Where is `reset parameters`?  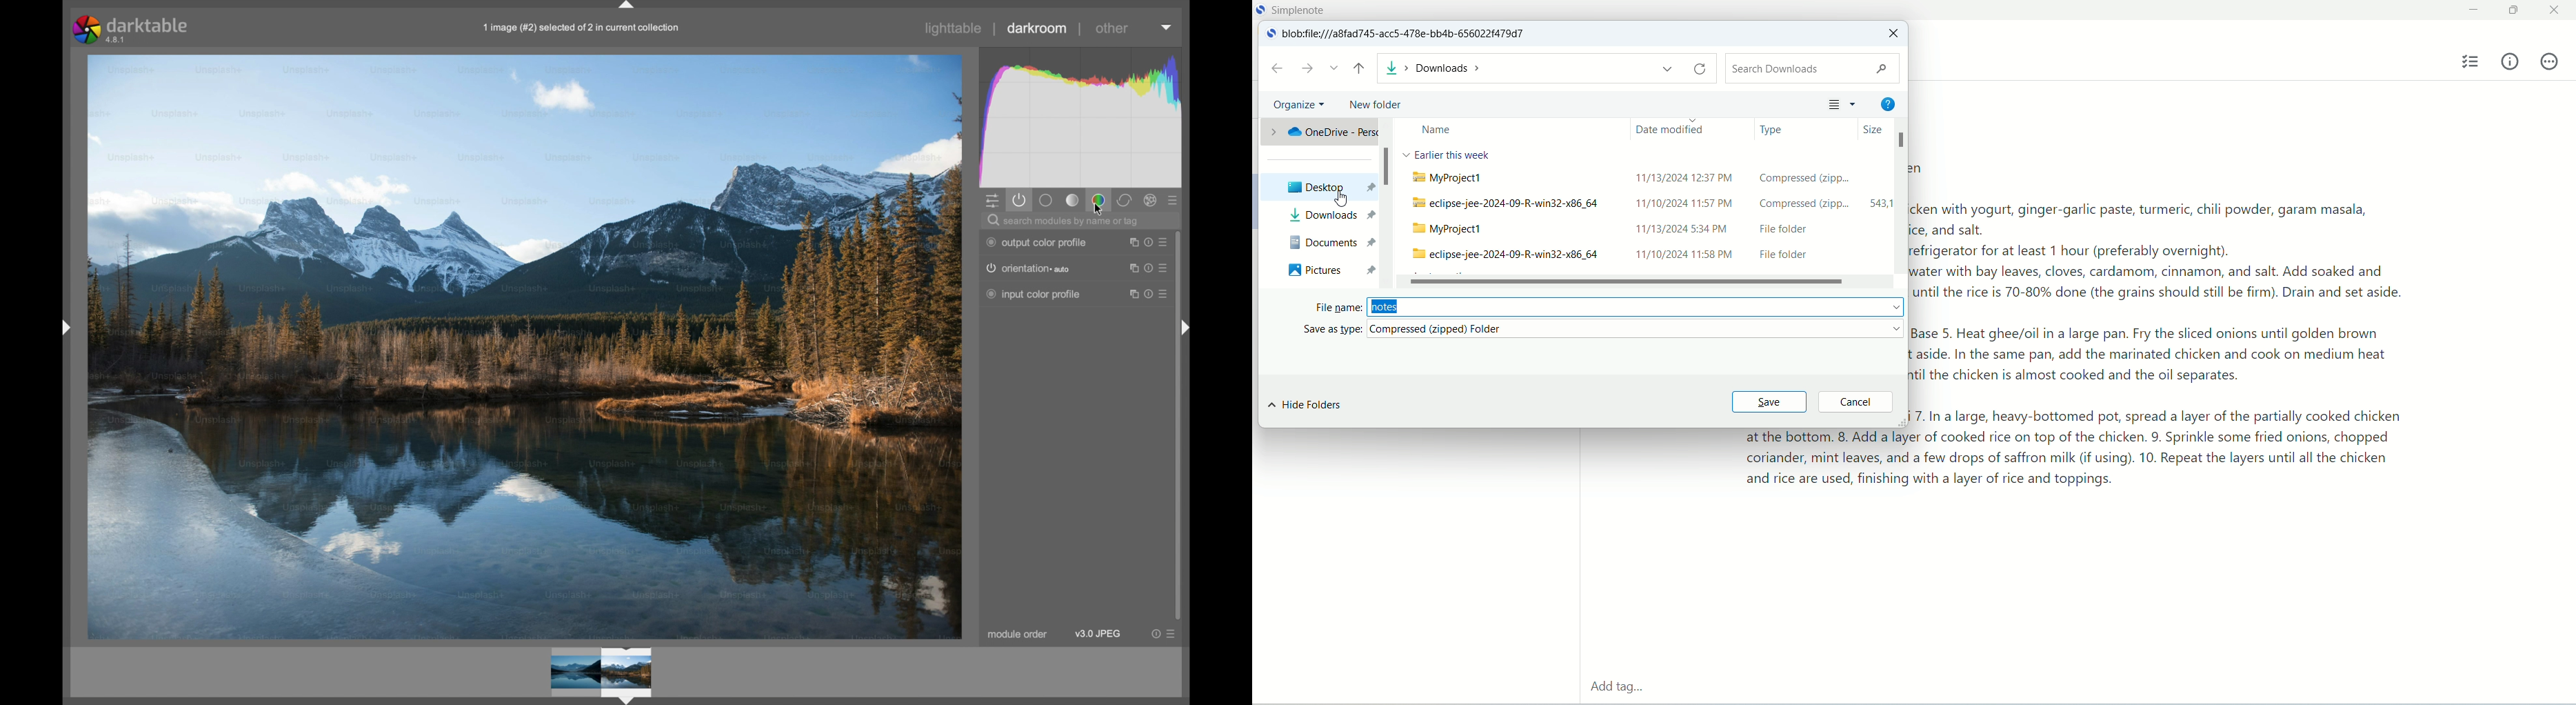
reset parameters is located at coordinates (1150, 243).